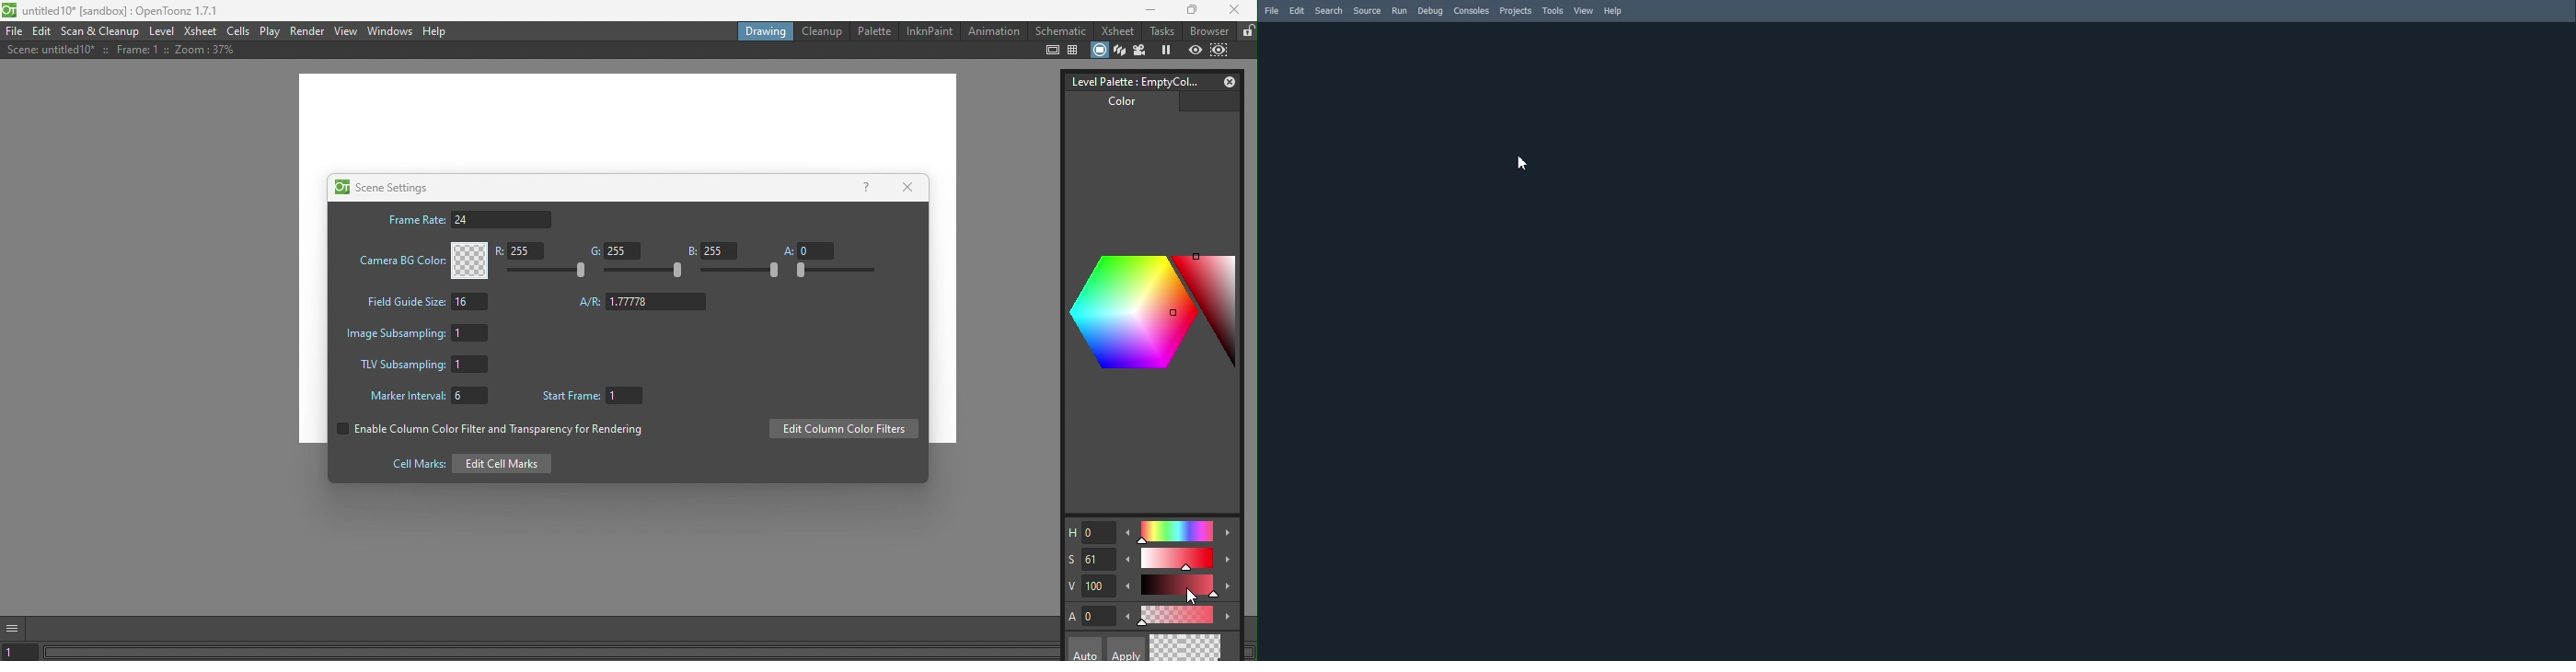  What do you see at coordinates (1297, 11) in the screenshot?
I see `Edit` at bounding box center [1297, 11].